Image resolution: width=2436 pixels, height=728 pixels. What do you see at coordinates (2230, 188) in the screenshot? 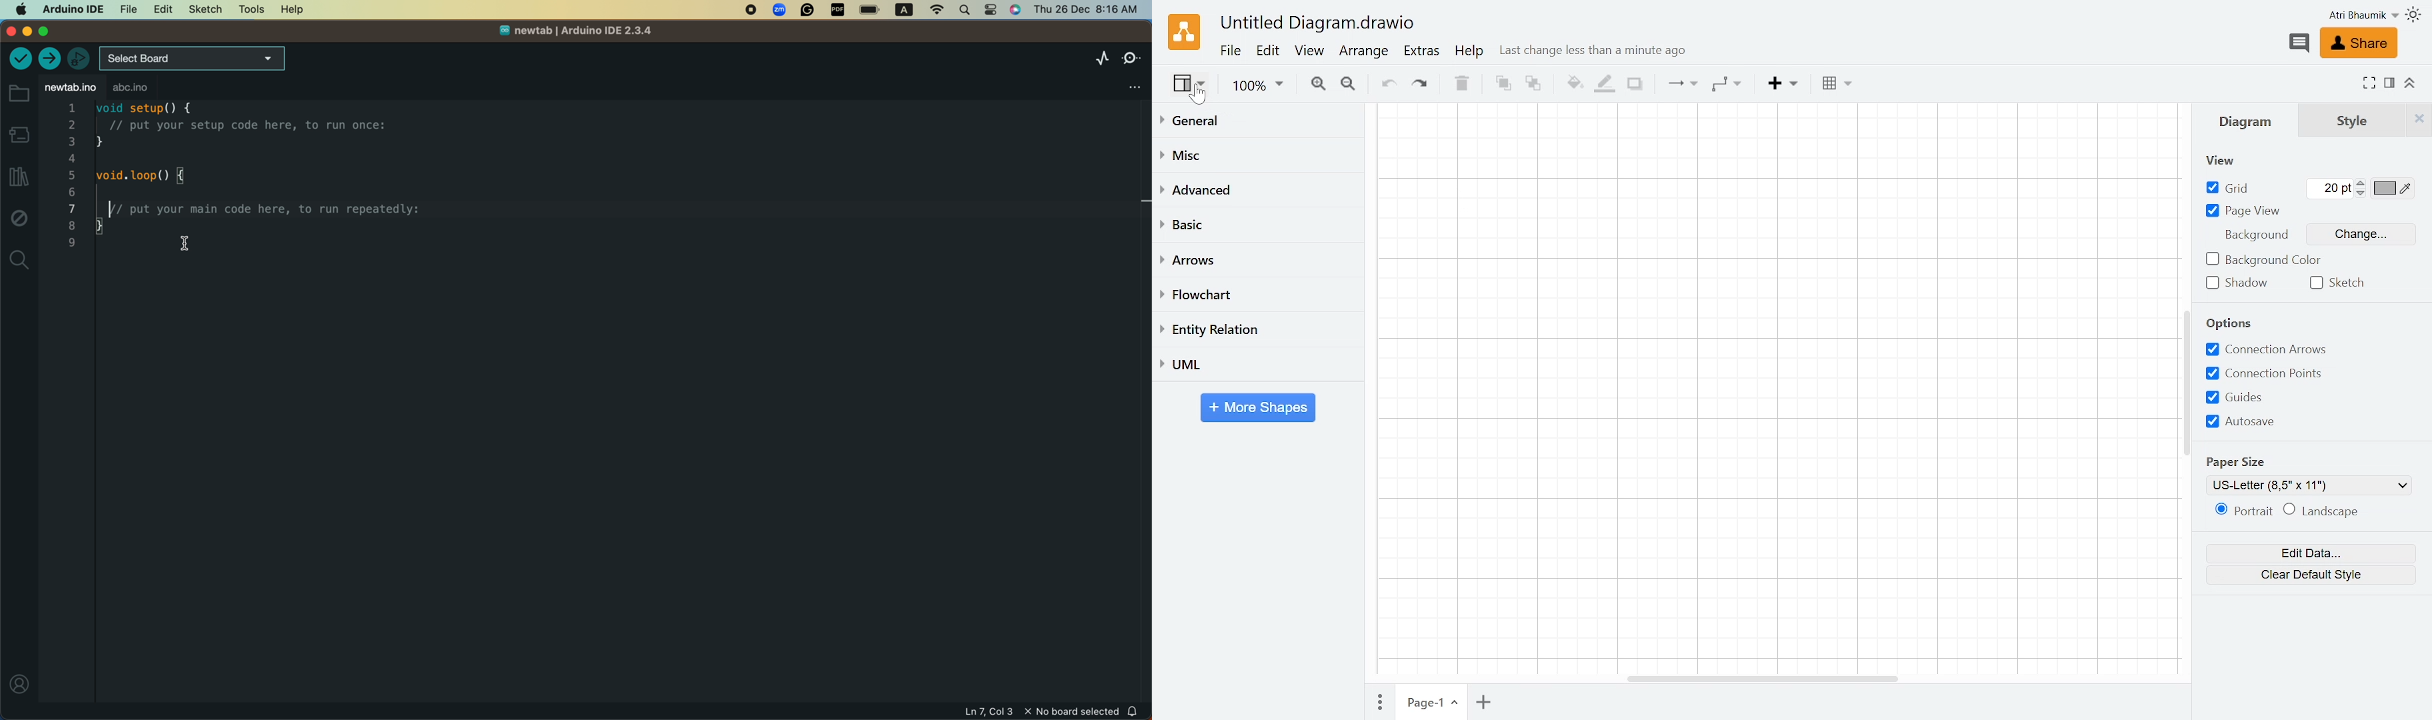
I see `Grid` at bounding box center [2230, 188].